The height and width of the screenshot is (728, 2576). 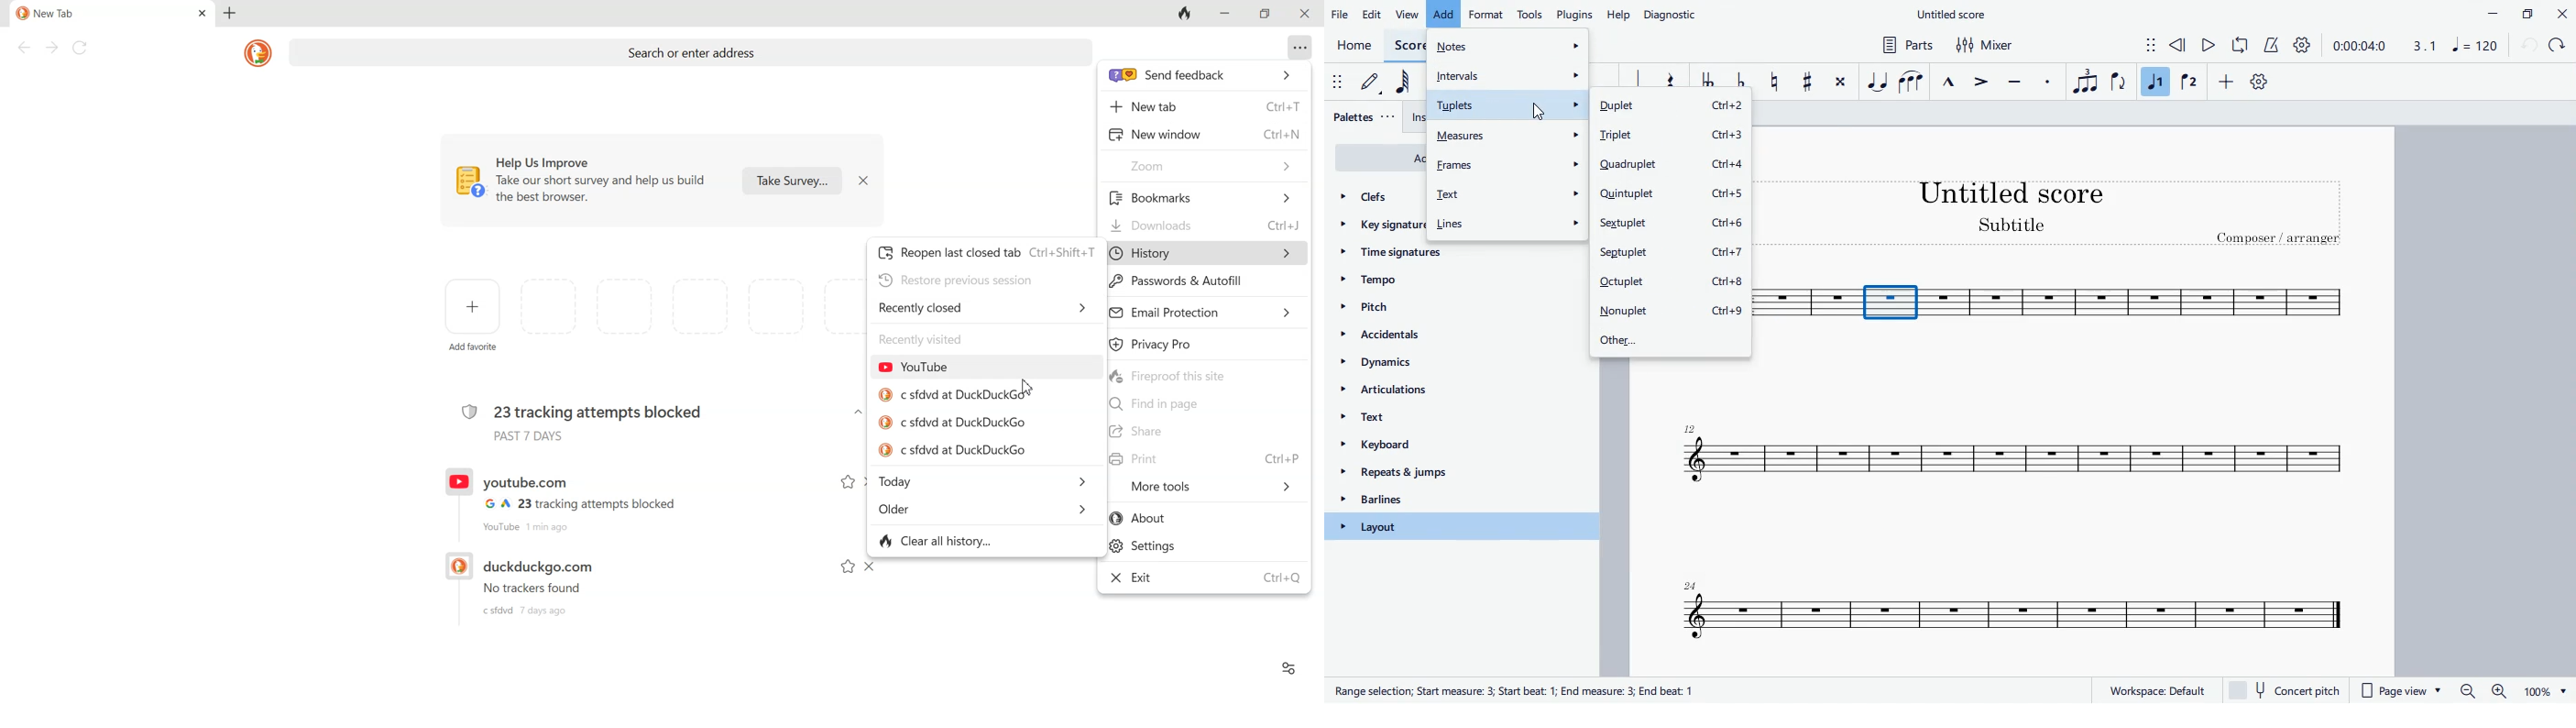 What do you see at coordinates (2467, 691) in the screenshot?
I see `zoom out` at bounding box center [2467, 691].